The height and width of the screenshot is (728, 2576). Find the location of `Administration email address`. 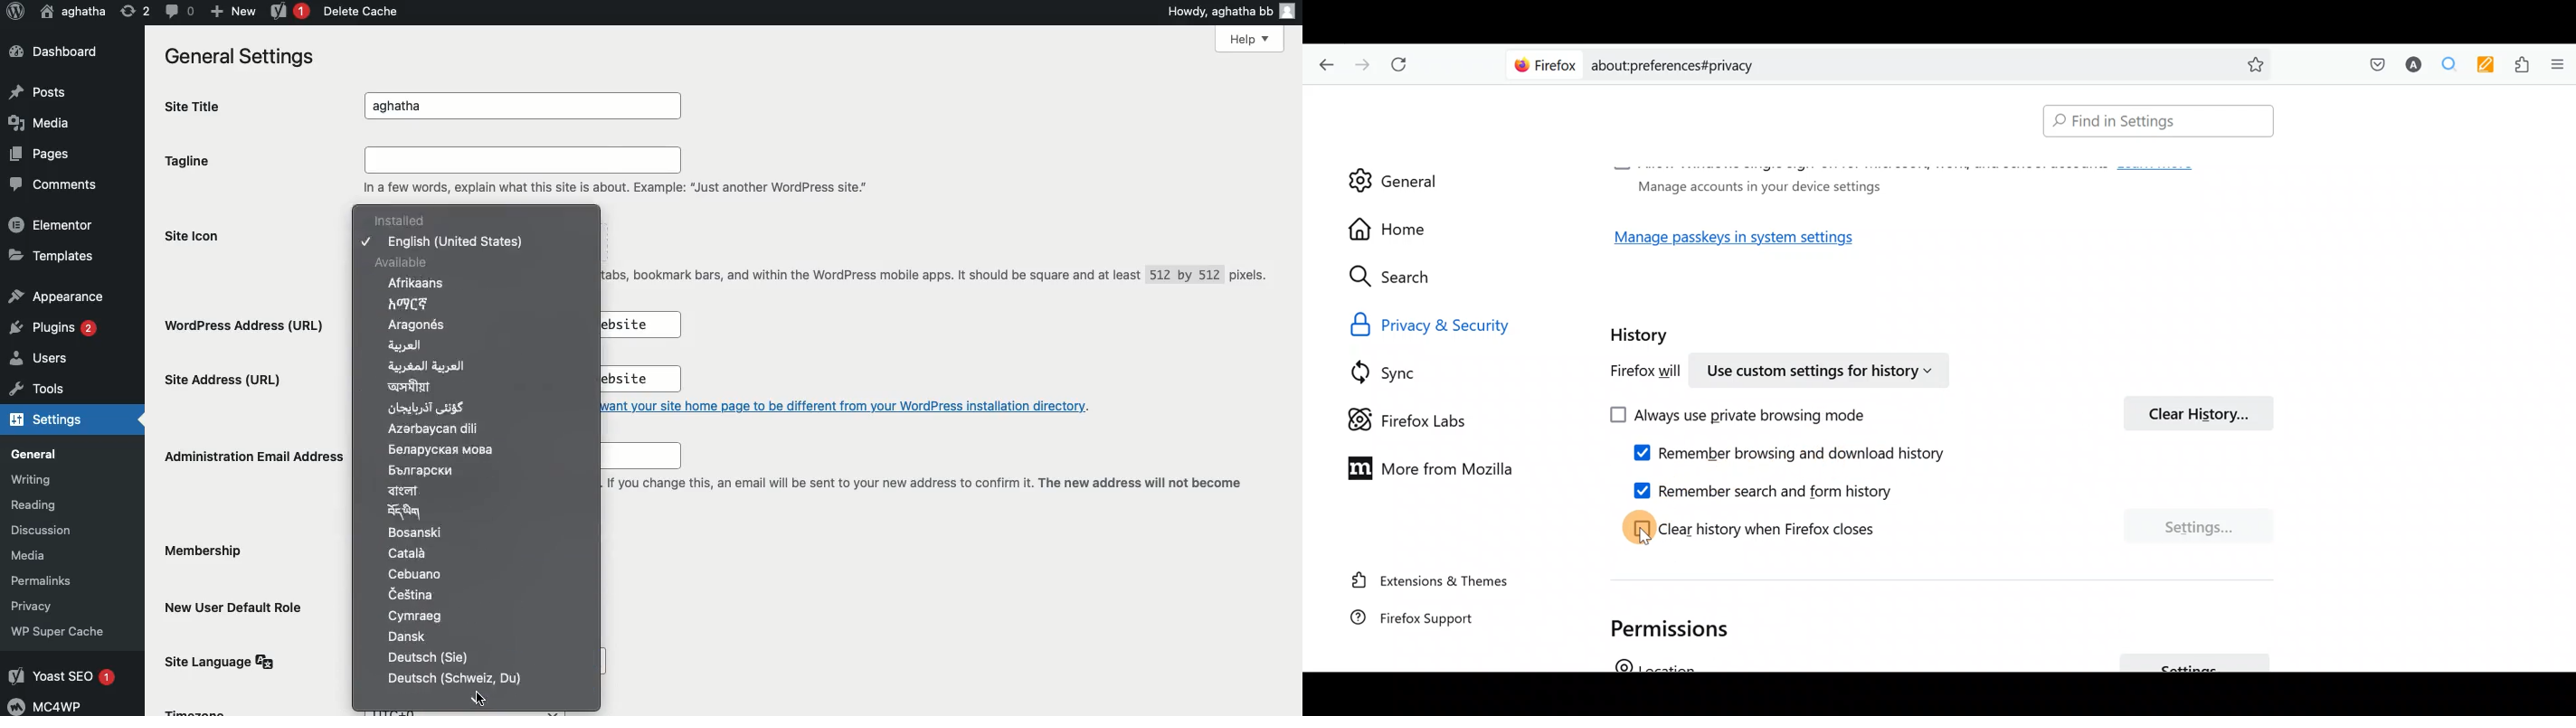

Administration email address is located at coordinates (251, 455).